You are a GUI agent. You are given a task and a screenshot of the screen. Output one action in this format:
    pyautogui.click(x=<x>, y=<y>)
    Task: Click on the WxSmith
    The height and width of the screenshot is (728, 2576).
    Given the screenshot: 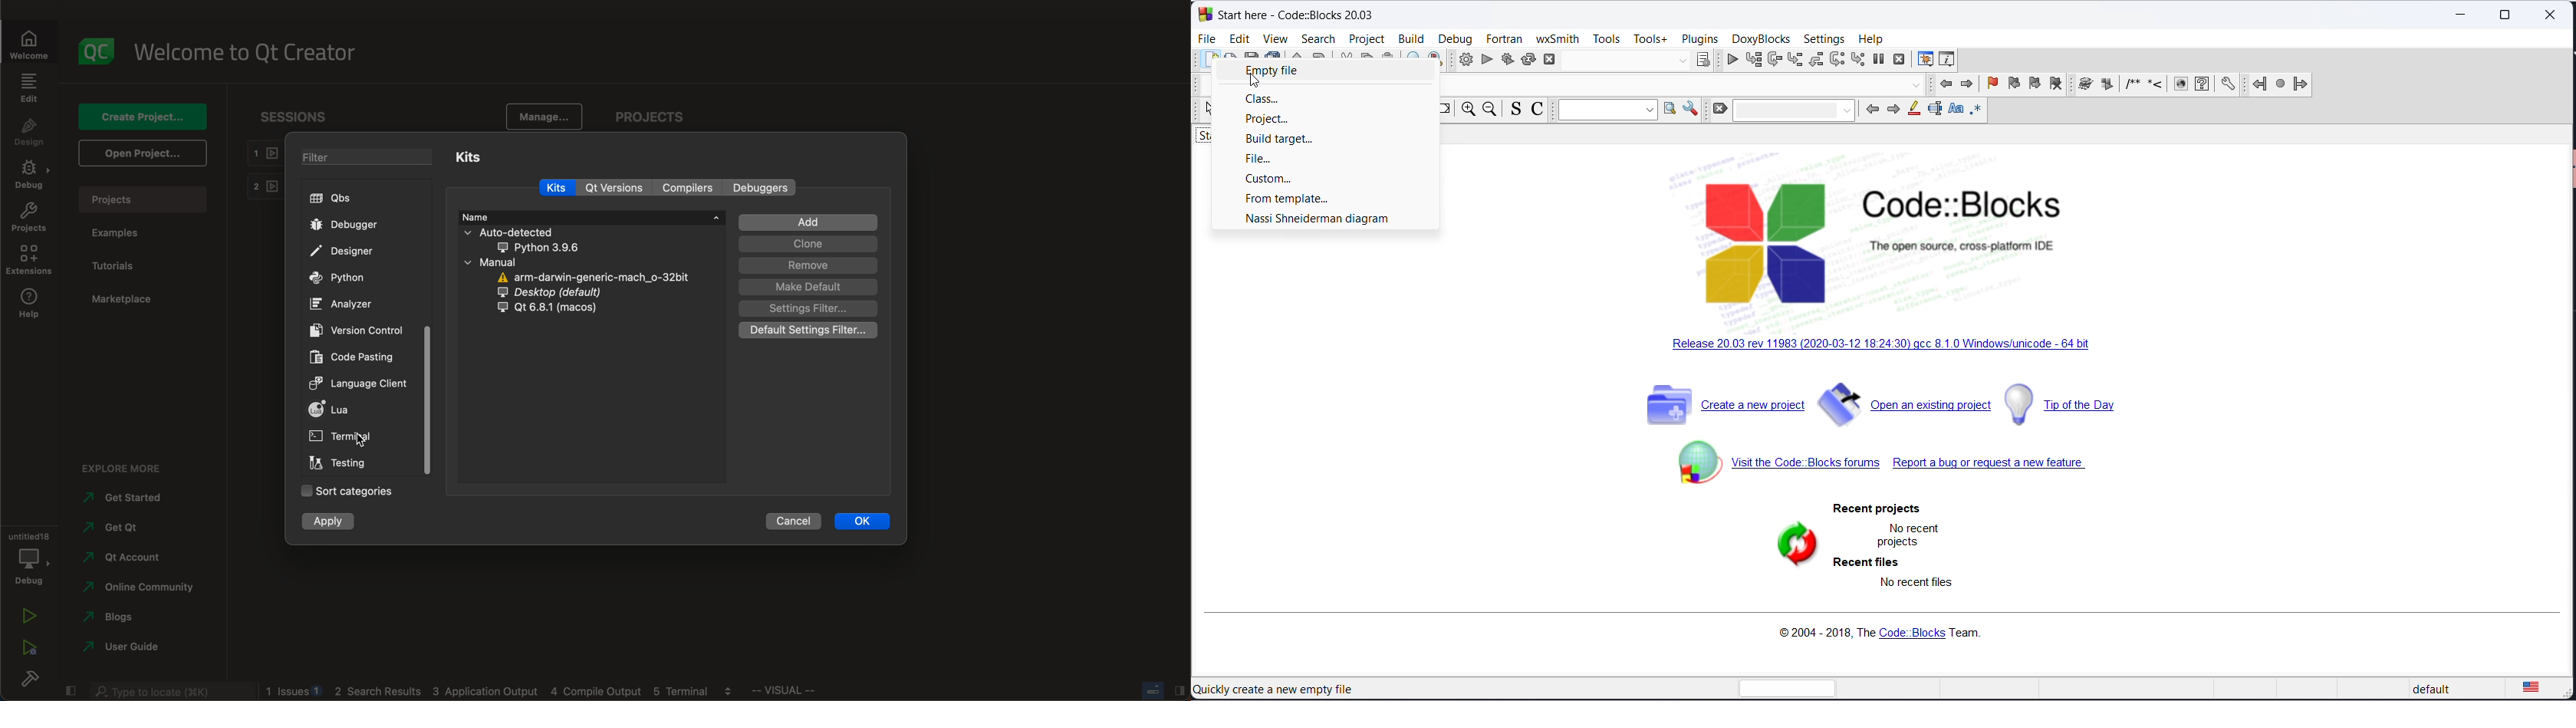 What is the action you would take?
    pyautogui.click(x=1558, y=37)
    